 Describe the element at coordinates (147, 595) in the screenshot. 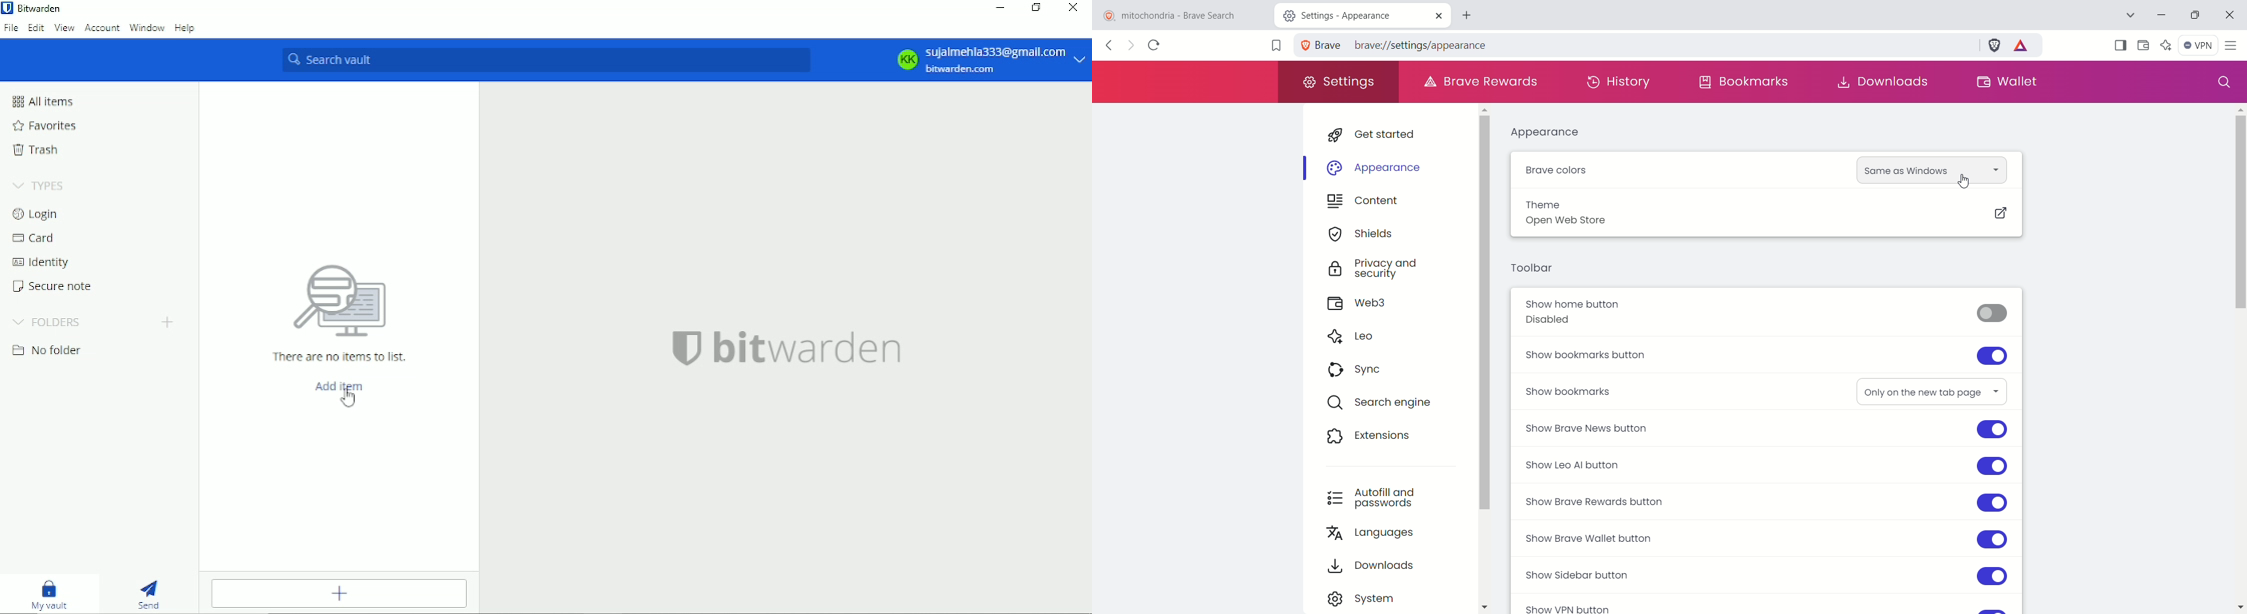

I see `Send` at that location.